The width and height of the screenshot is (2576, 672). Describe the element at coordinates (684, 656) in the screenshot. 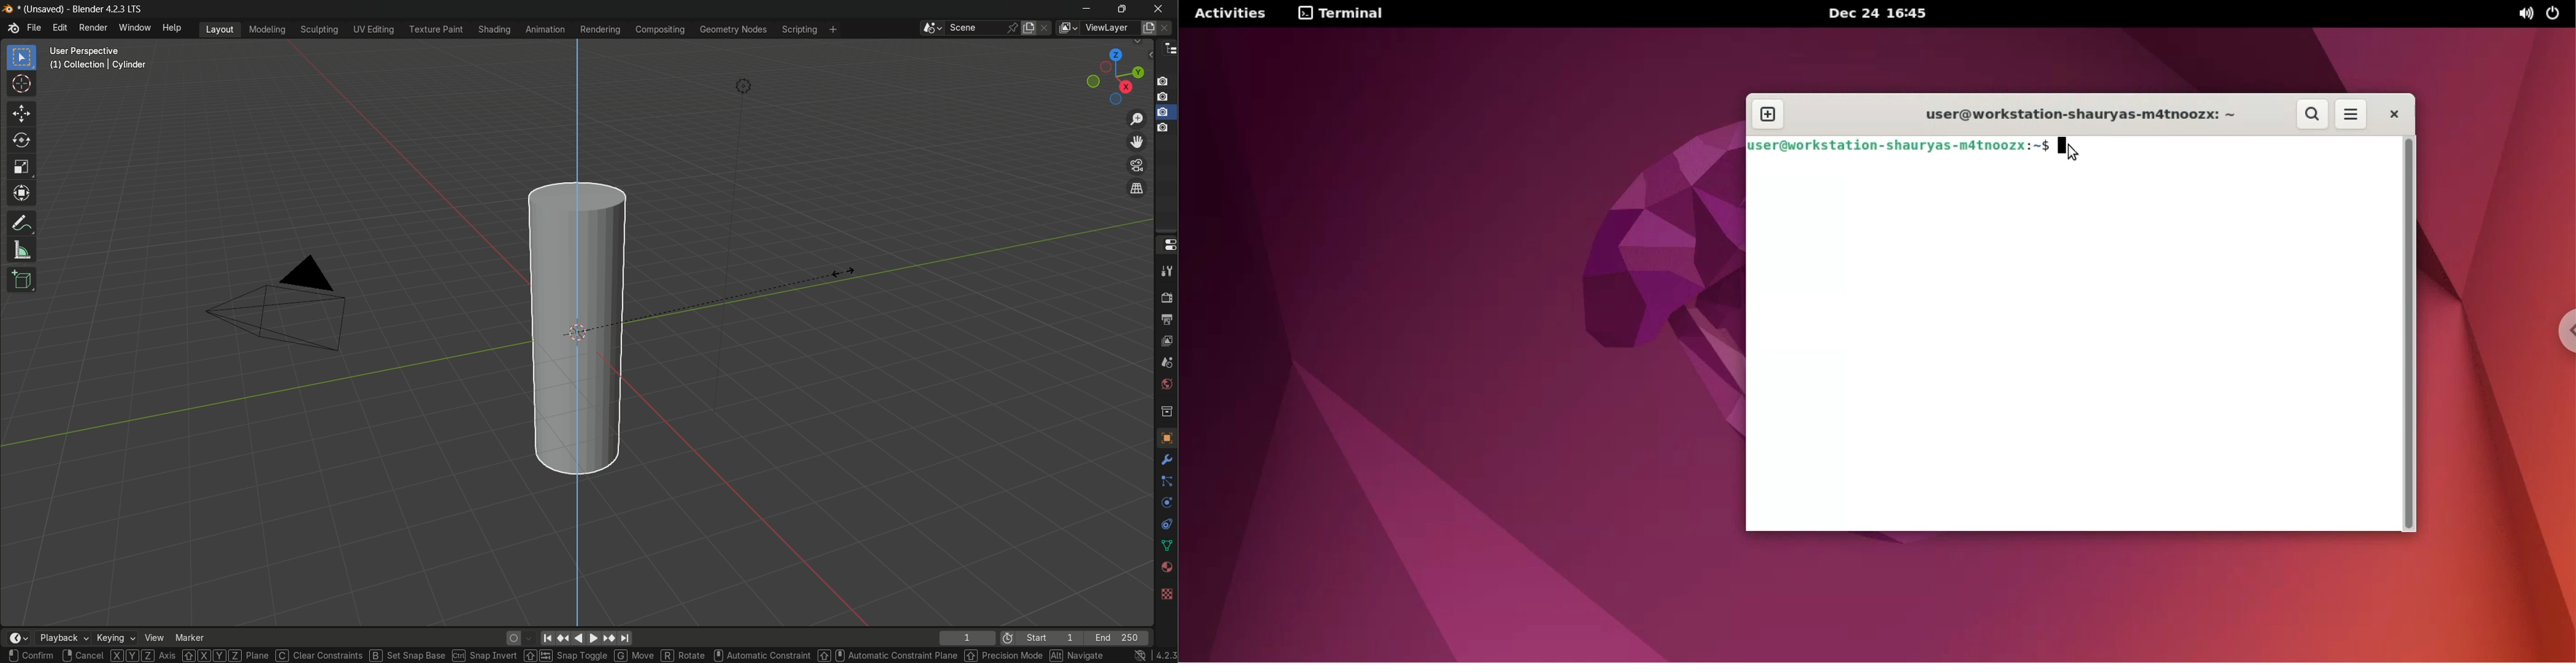

I see `use R for rotate` at that location.